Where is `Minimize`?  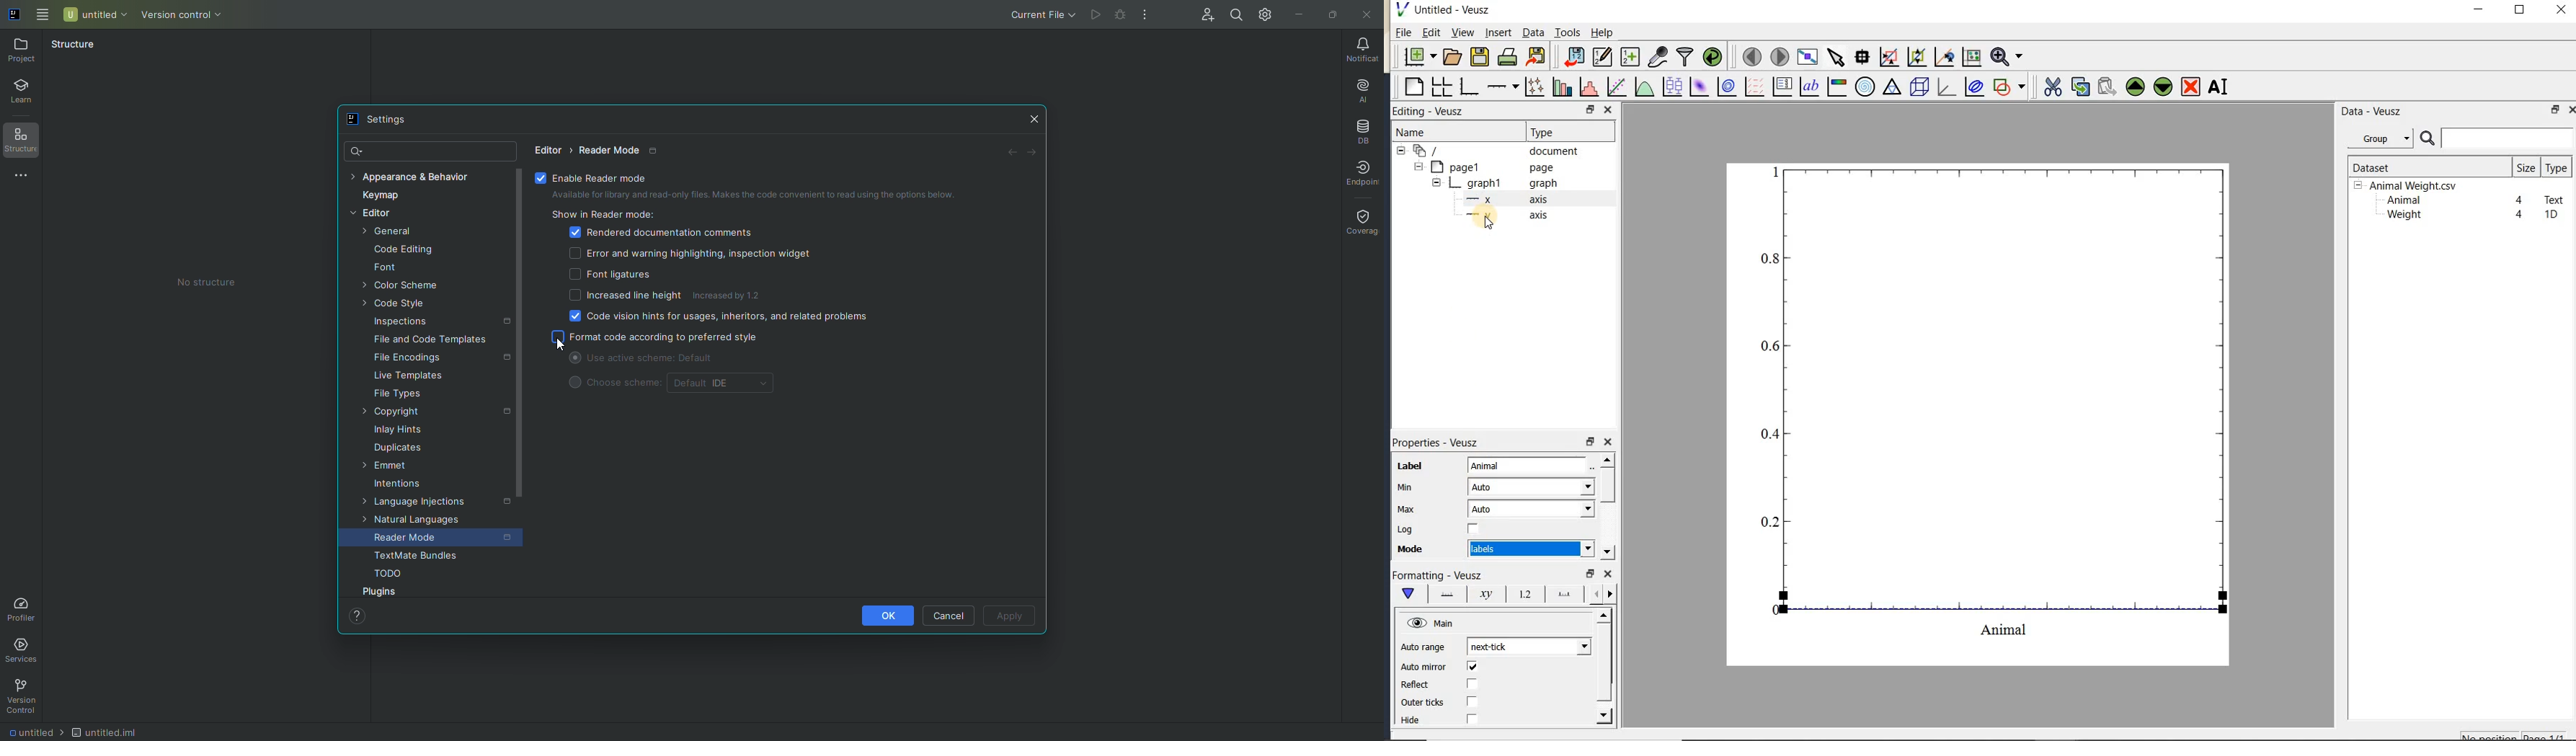 Minimize is located at coordinates (1300, 15).